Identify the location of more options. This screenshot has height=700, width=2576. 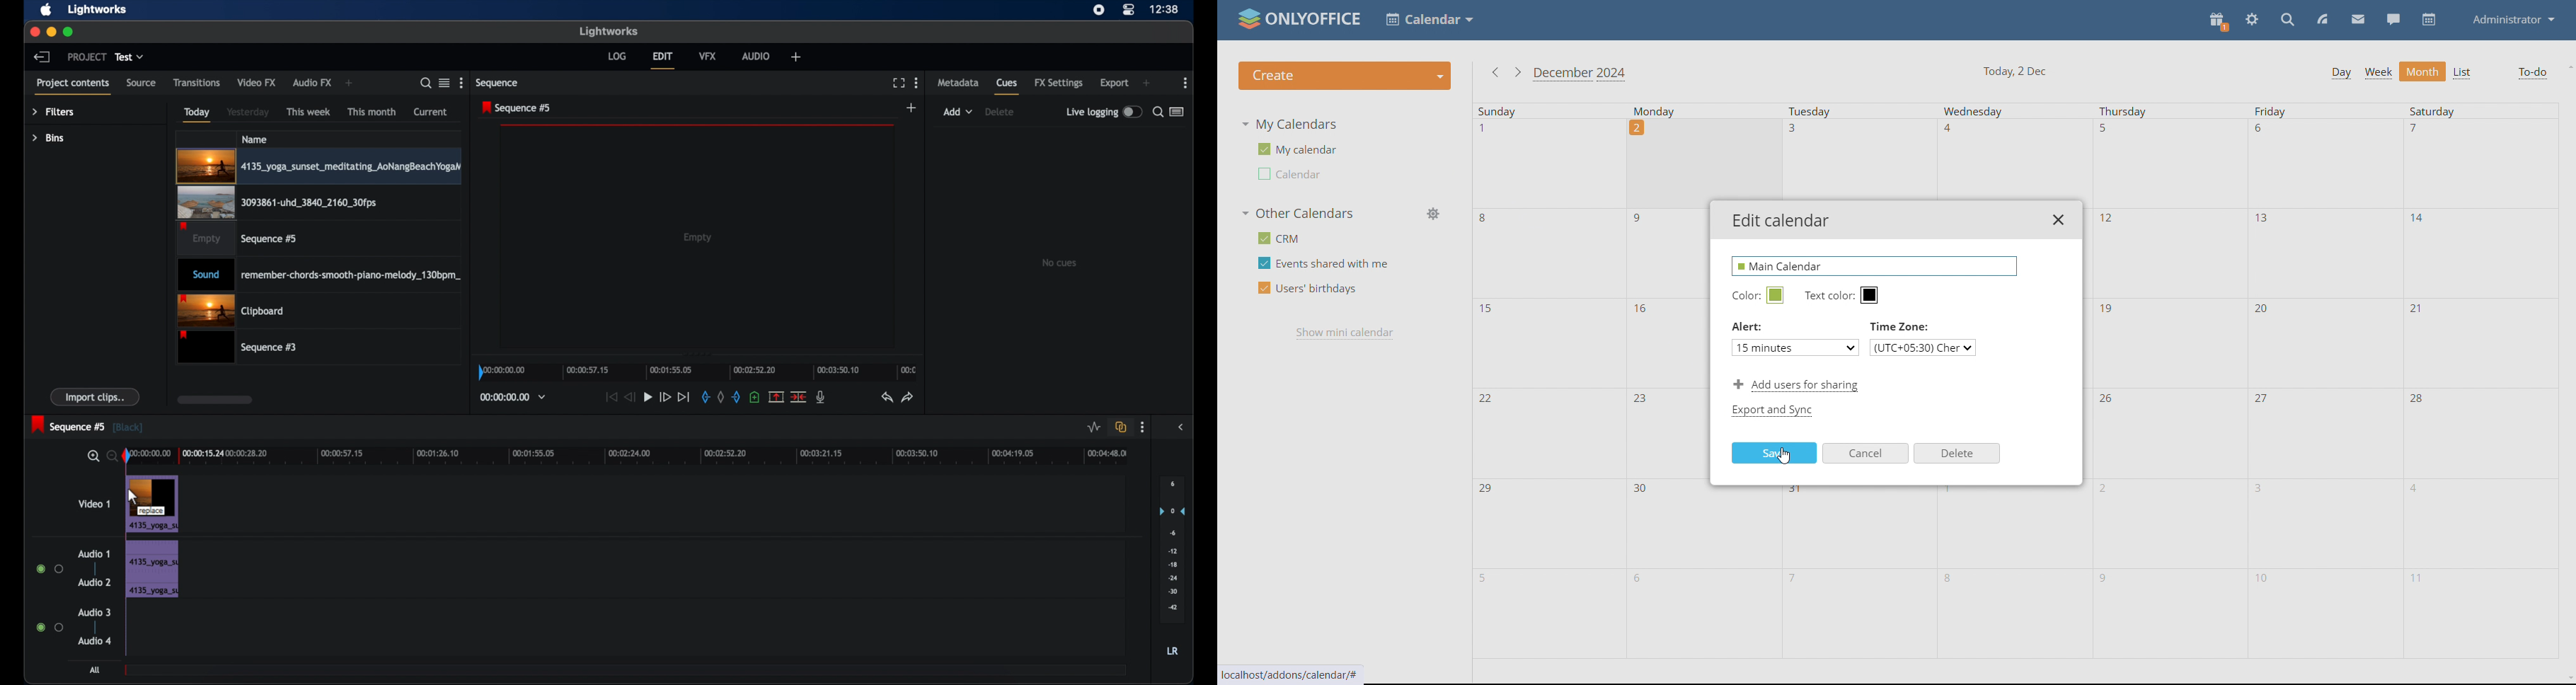
(462, 83).